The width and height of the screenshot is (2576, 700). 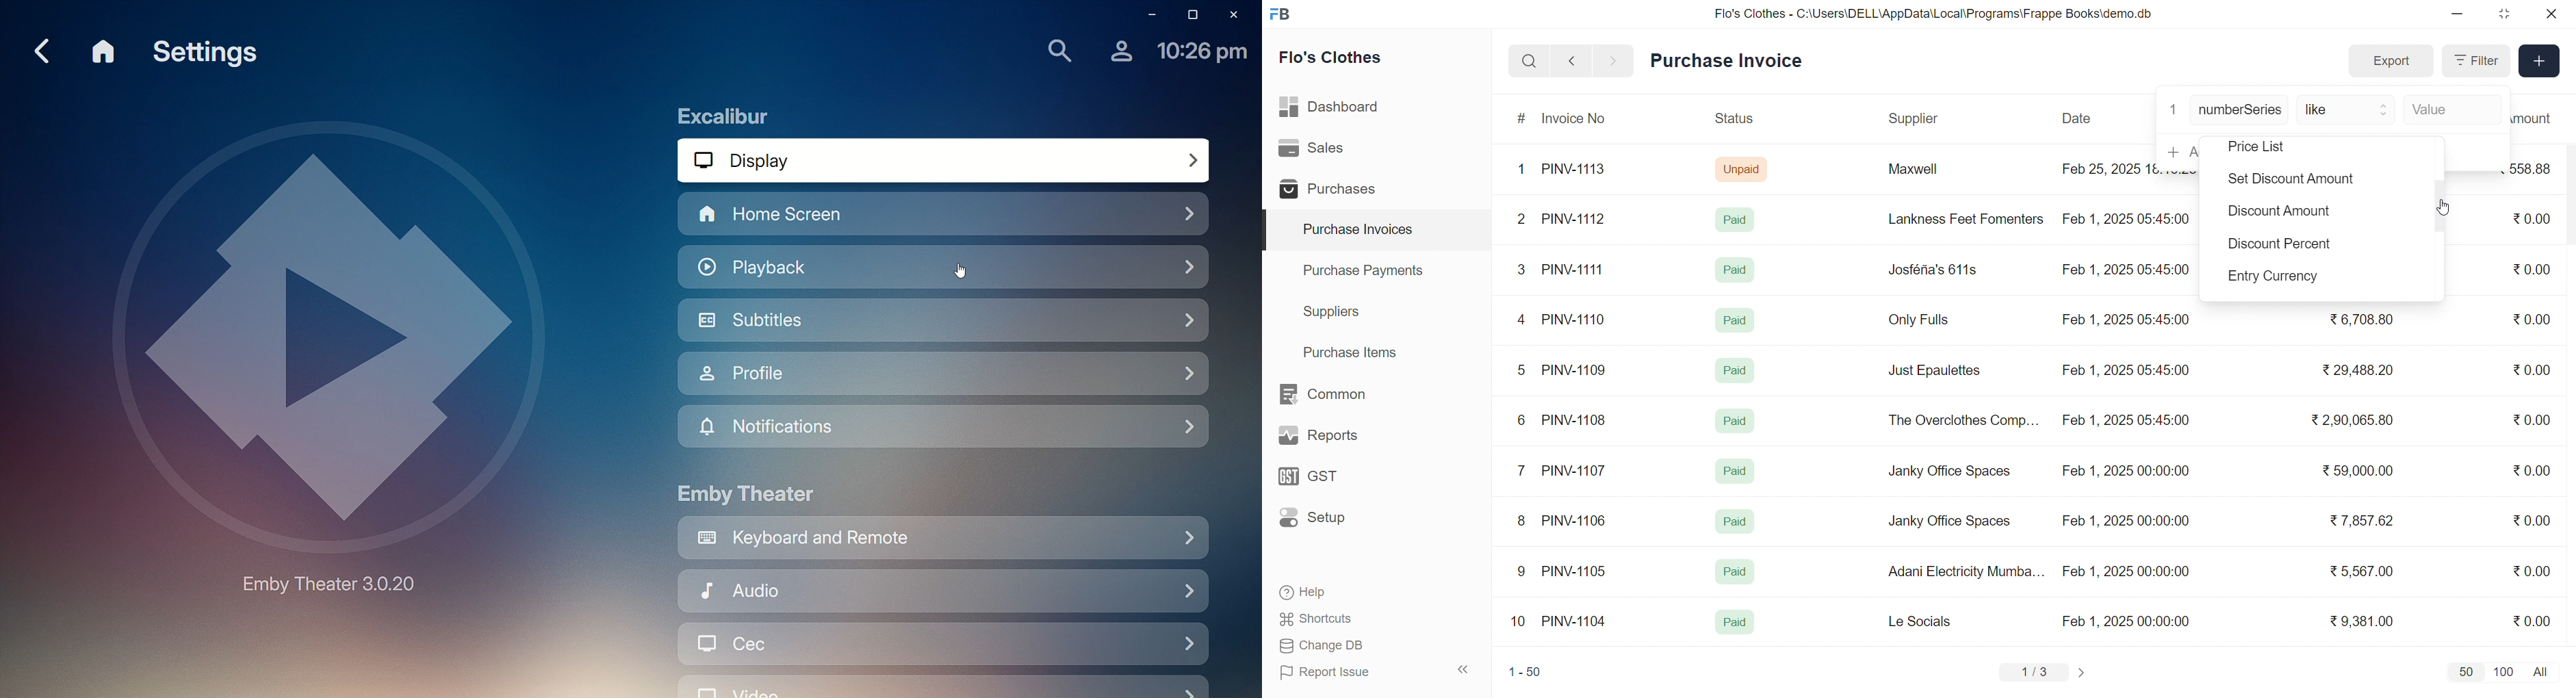 What do you see at coordinates (1521, 419) in the screenshot?
I see `6` at bounding box center [1521, 419].